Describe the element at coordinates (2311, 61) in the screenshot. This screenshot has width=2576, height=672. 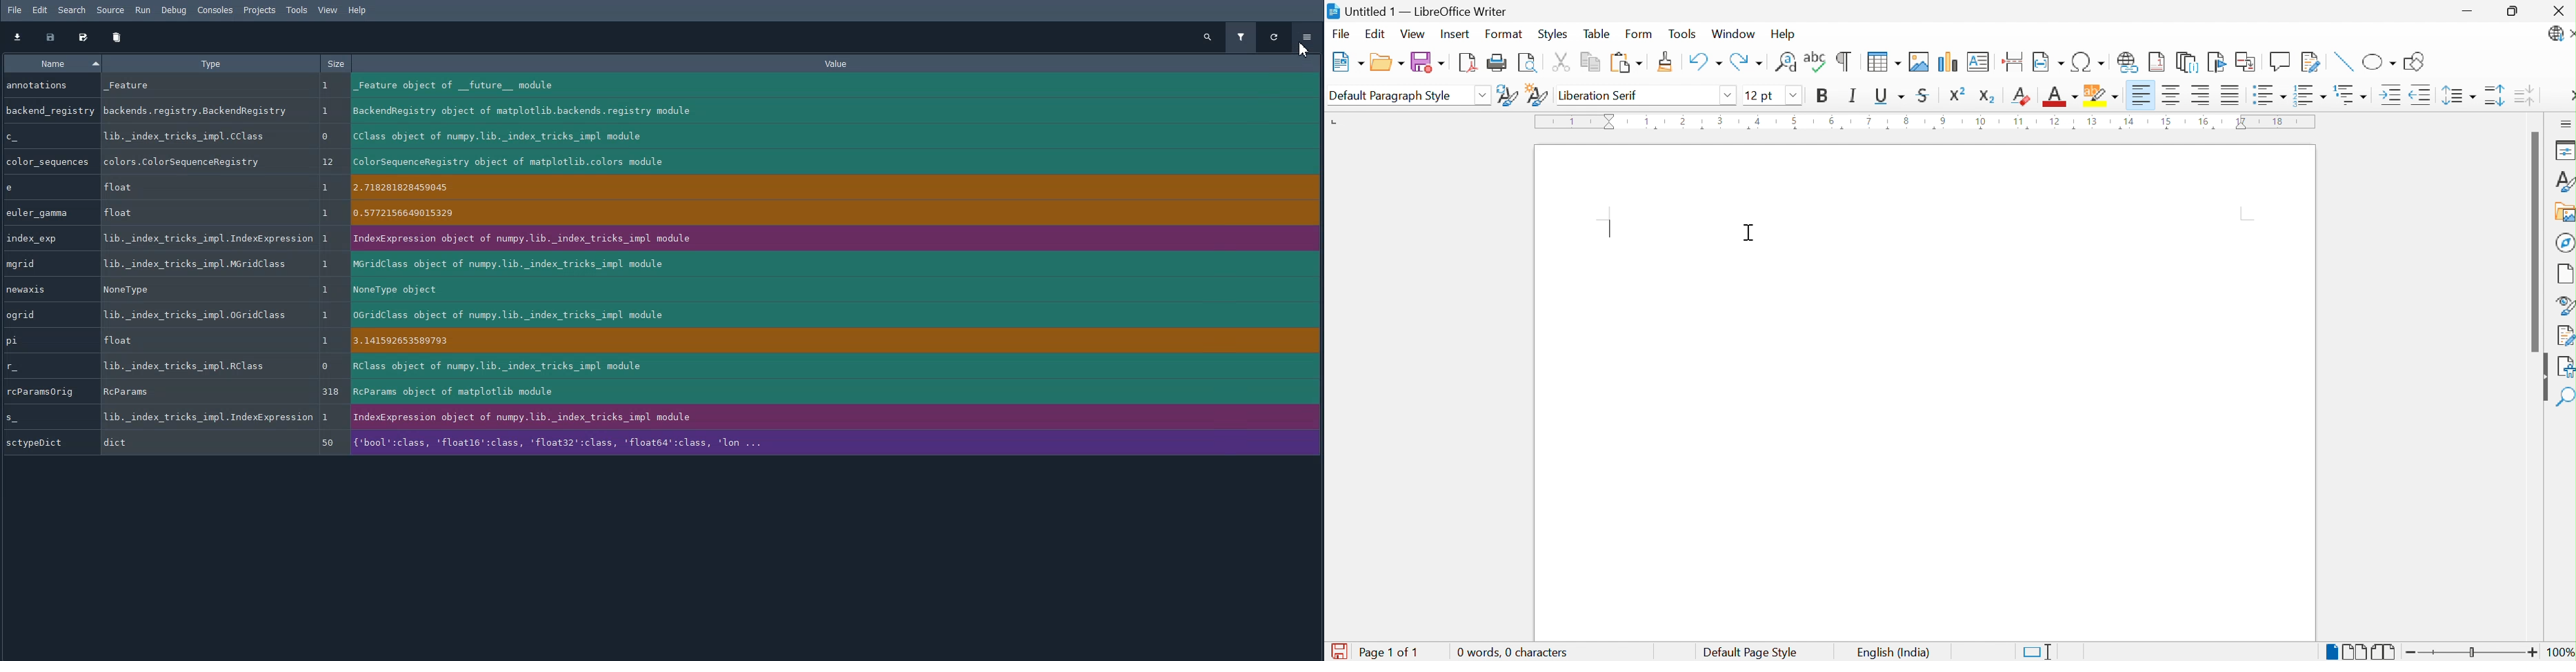
I see `Show Track Changes Functions` at that location.